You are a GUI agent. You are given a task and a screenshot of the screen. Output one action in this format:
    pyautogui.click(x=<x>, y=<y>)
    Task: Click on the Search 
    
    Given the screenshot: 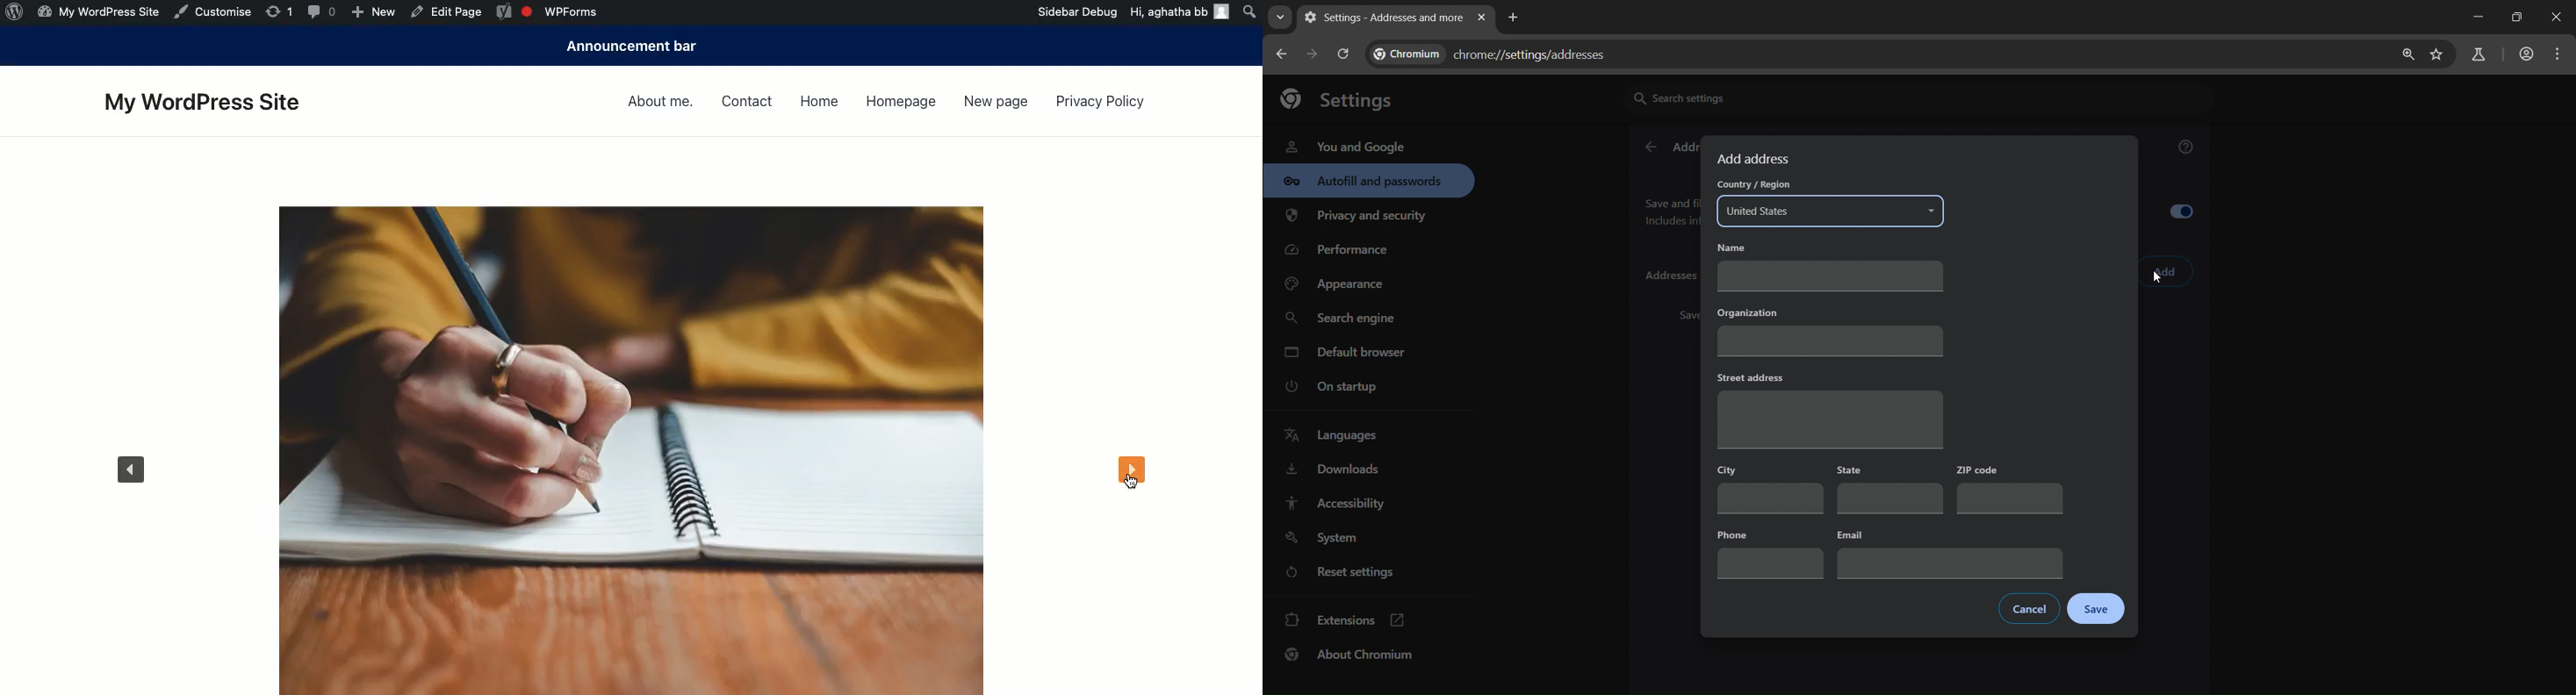 What is the action you would take?
    pyautogui.click(x=1250, y=10)
    